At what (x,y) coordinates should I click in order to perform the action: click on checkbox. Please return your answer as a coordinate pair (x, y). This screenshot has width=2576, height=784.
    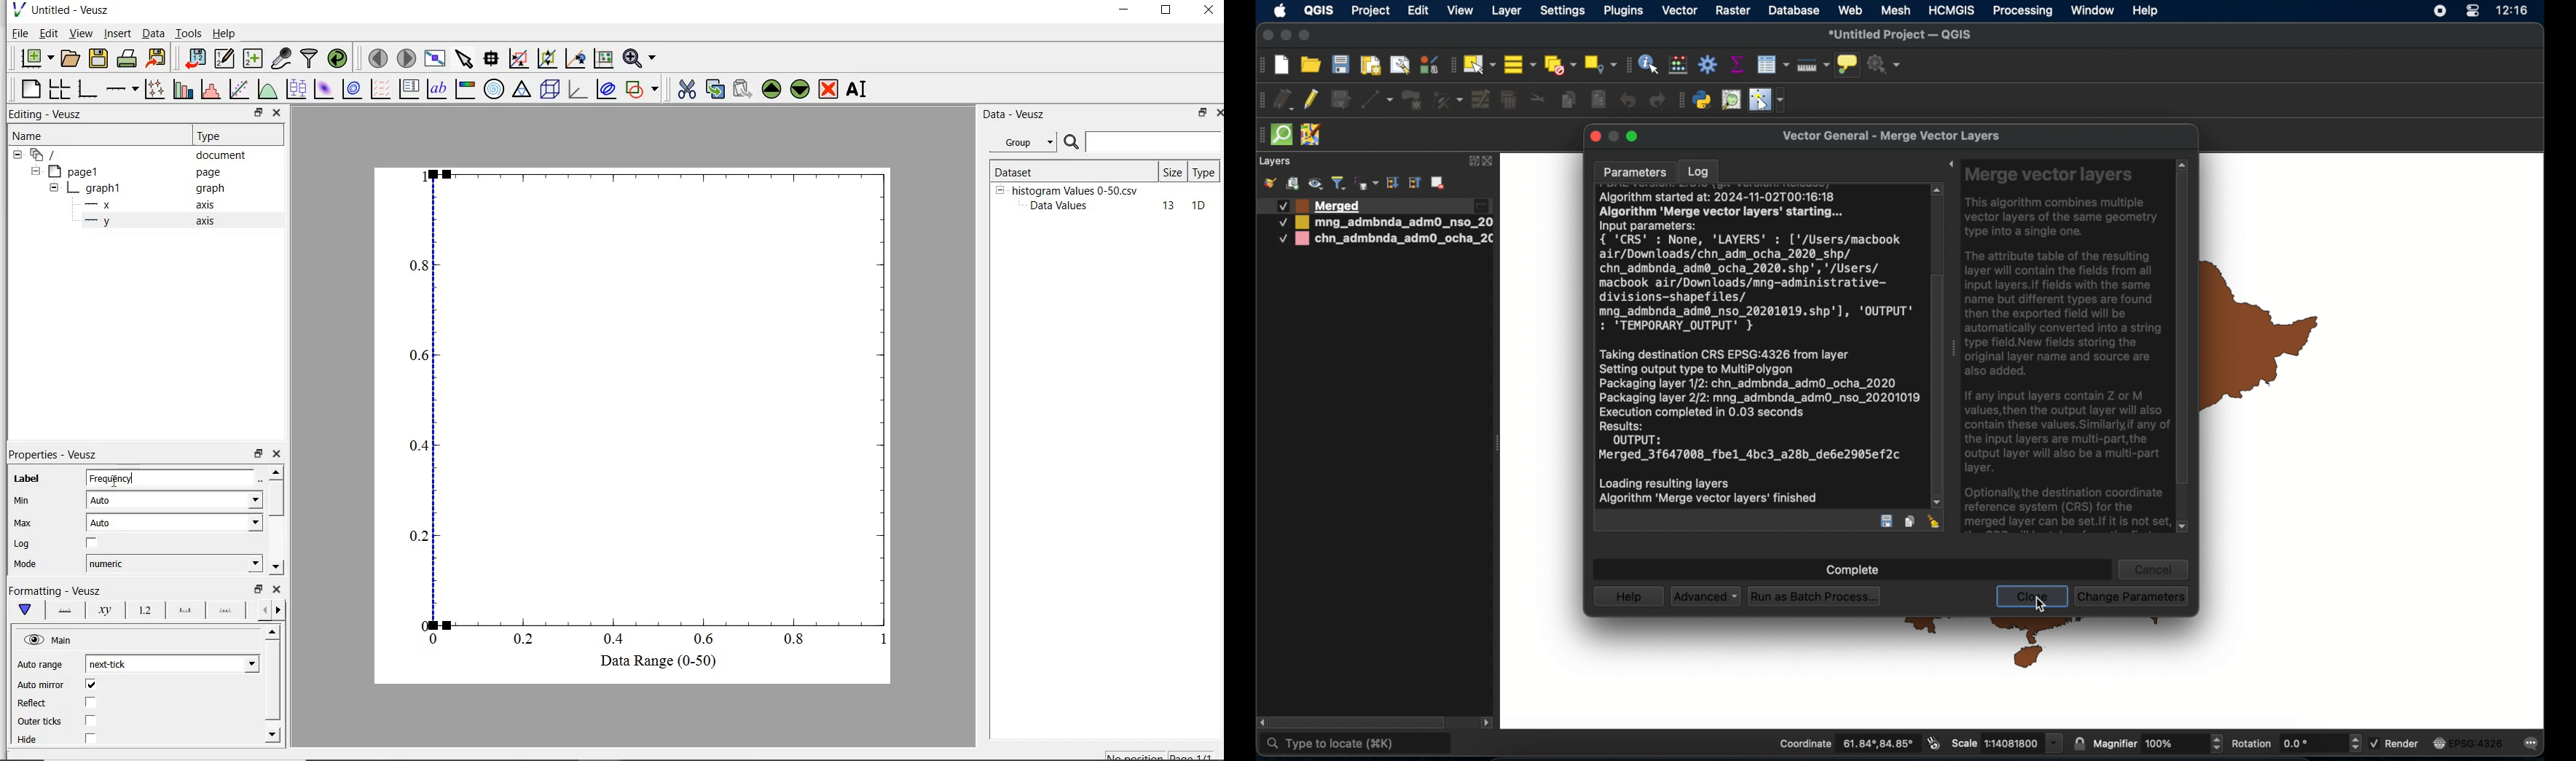
    Looking at the image, I should click on (90, 739).